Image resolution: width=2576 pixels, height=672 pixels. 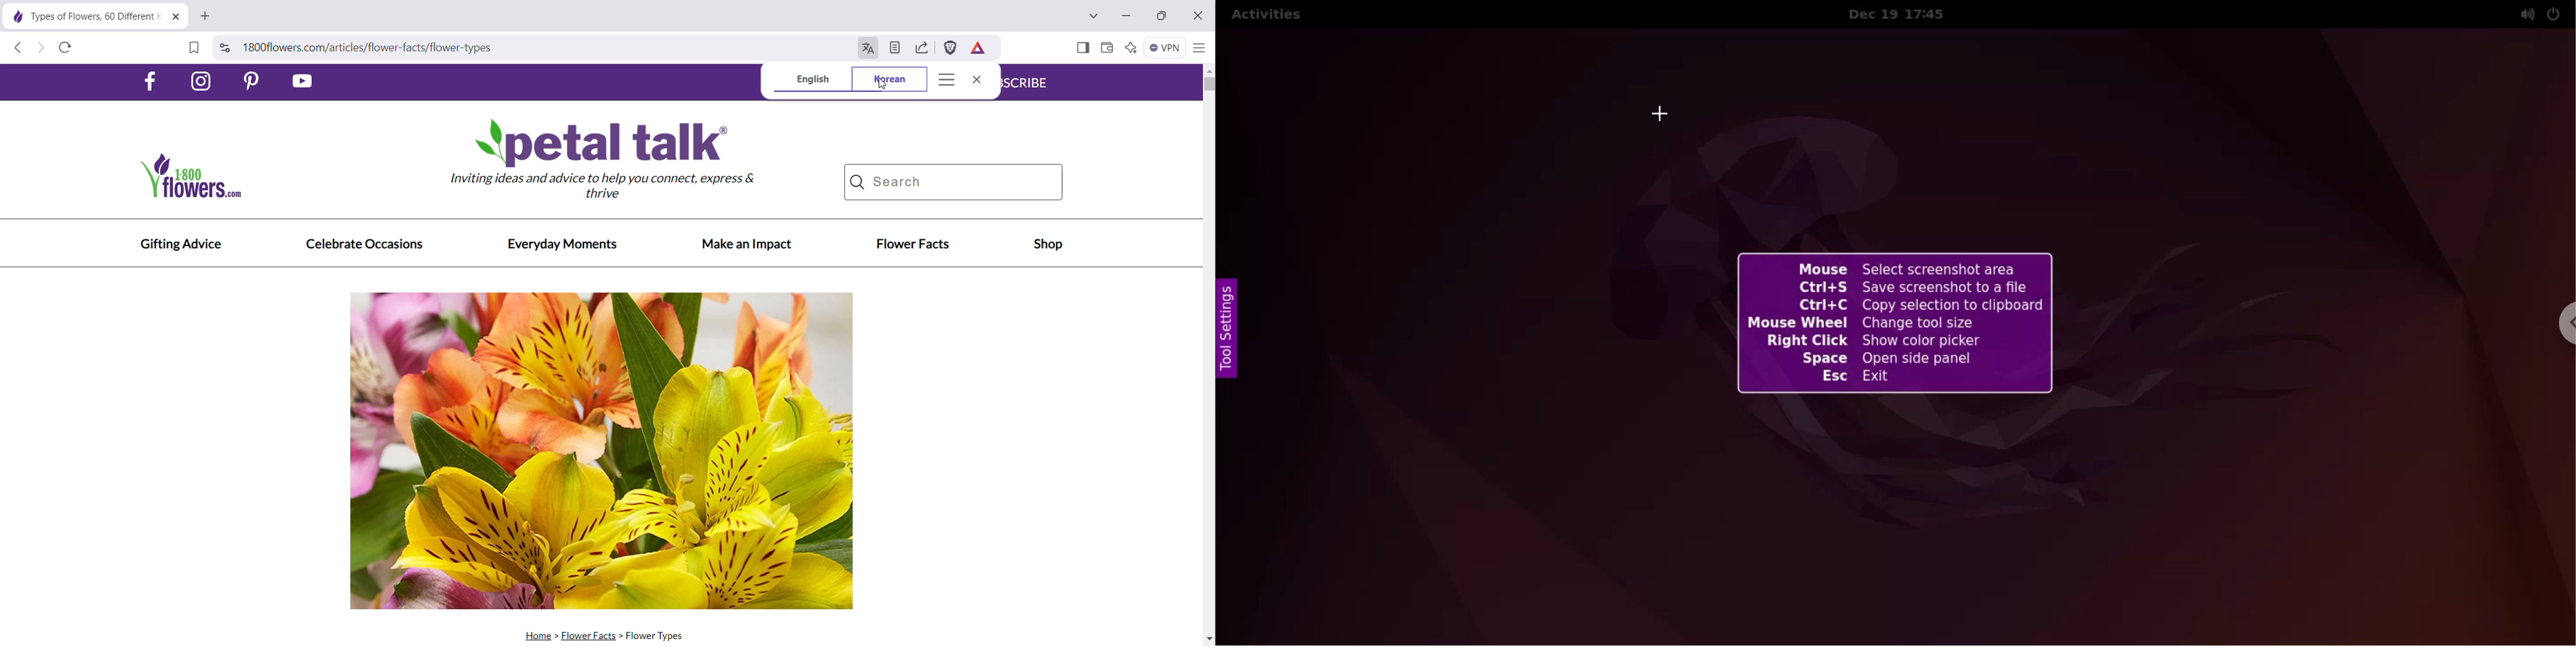 I want to click on Restore Down, so click(x=1159, y=16).